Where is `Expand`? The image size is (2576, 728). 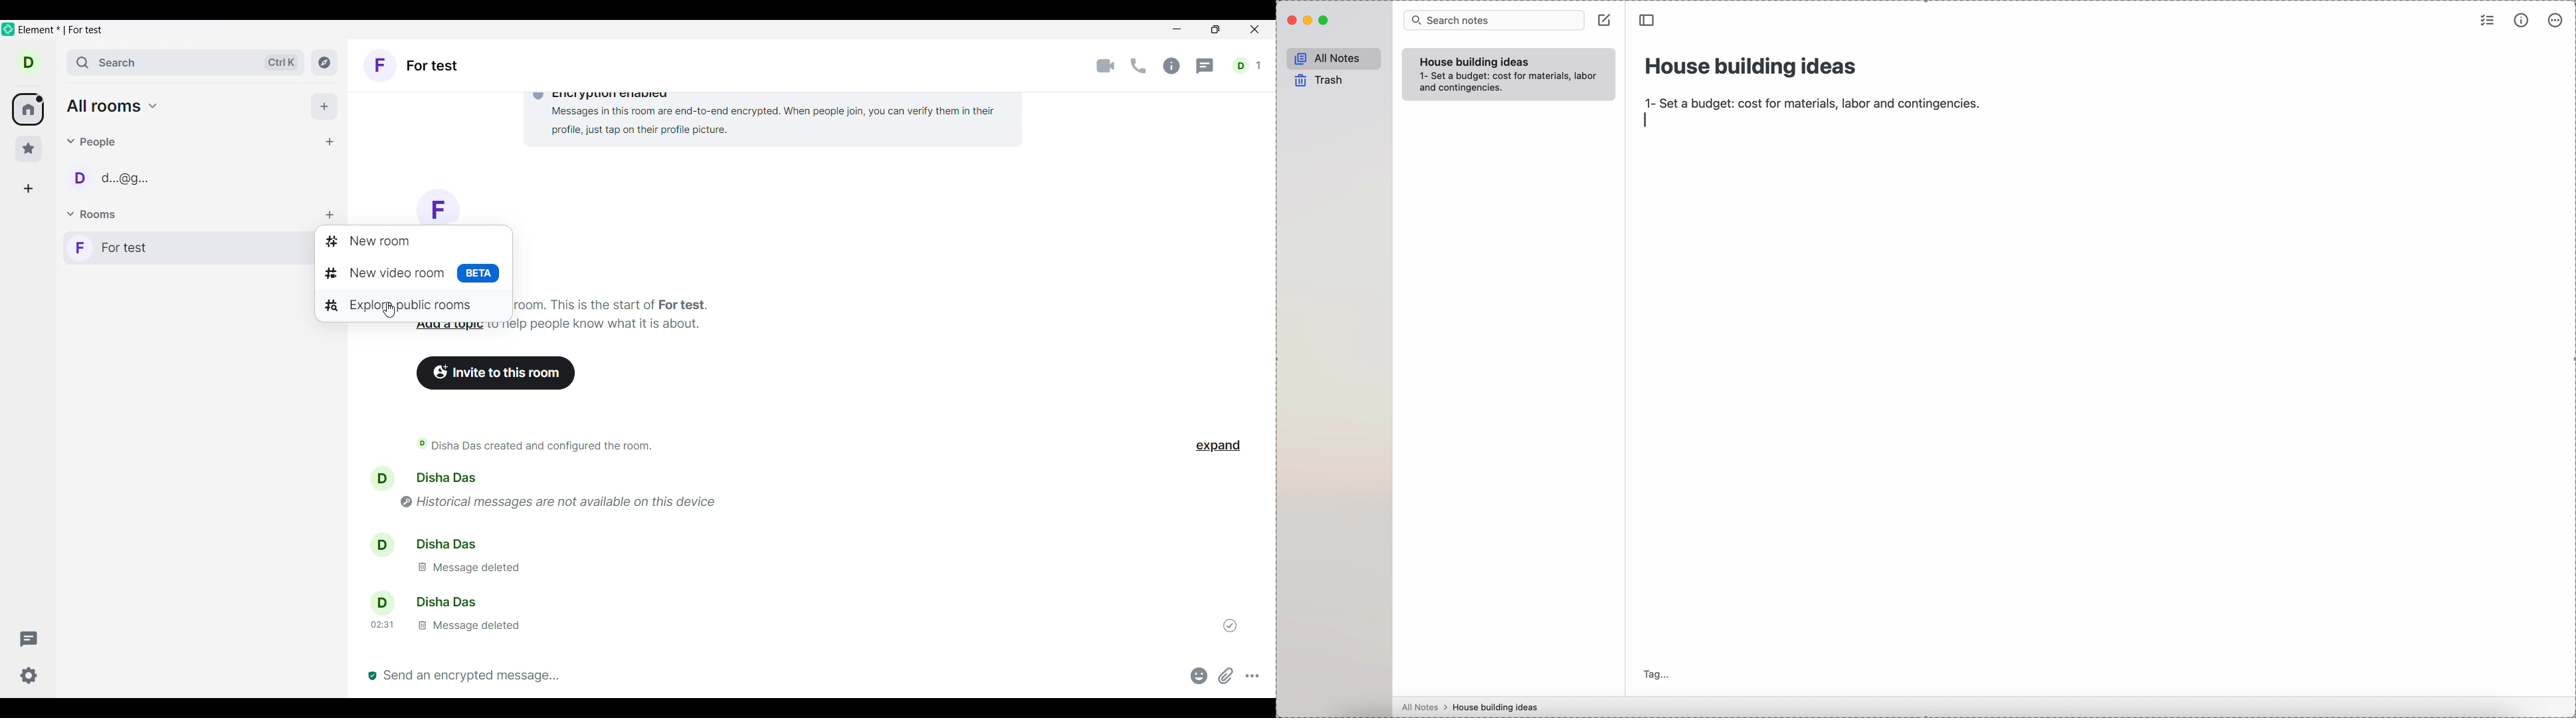
Expand is located at coordinates (1219, 446).